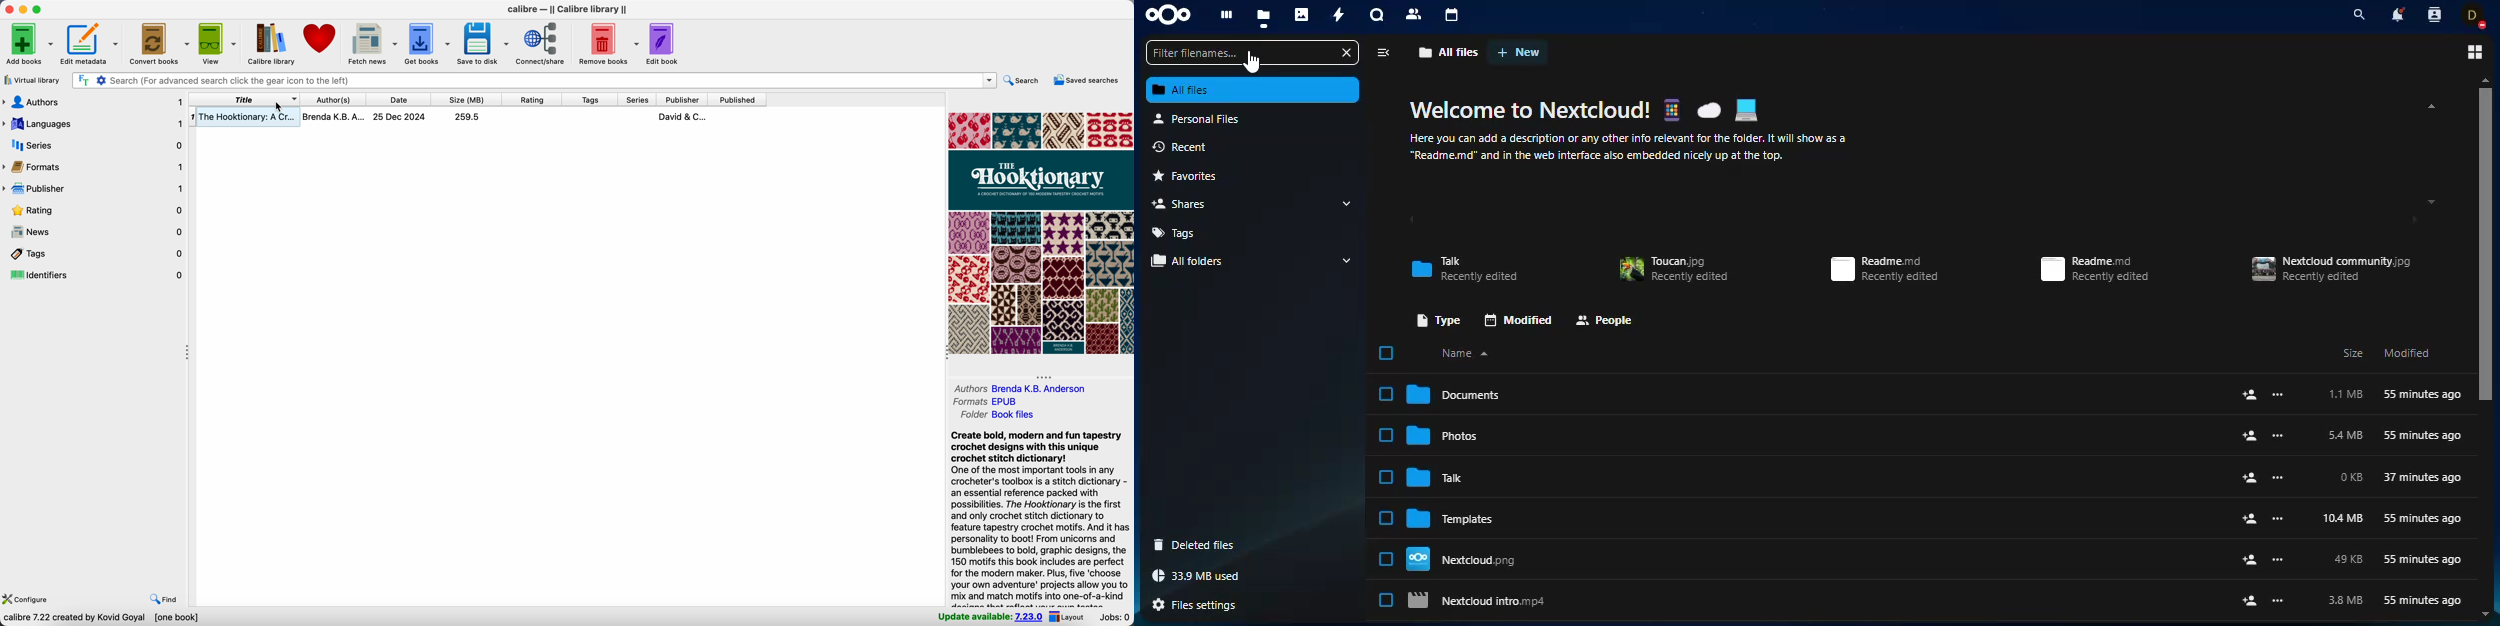  Describe the element at coordinates (2095, 269) in the screenshot. I see `Readme.md Recently edited` at that location.